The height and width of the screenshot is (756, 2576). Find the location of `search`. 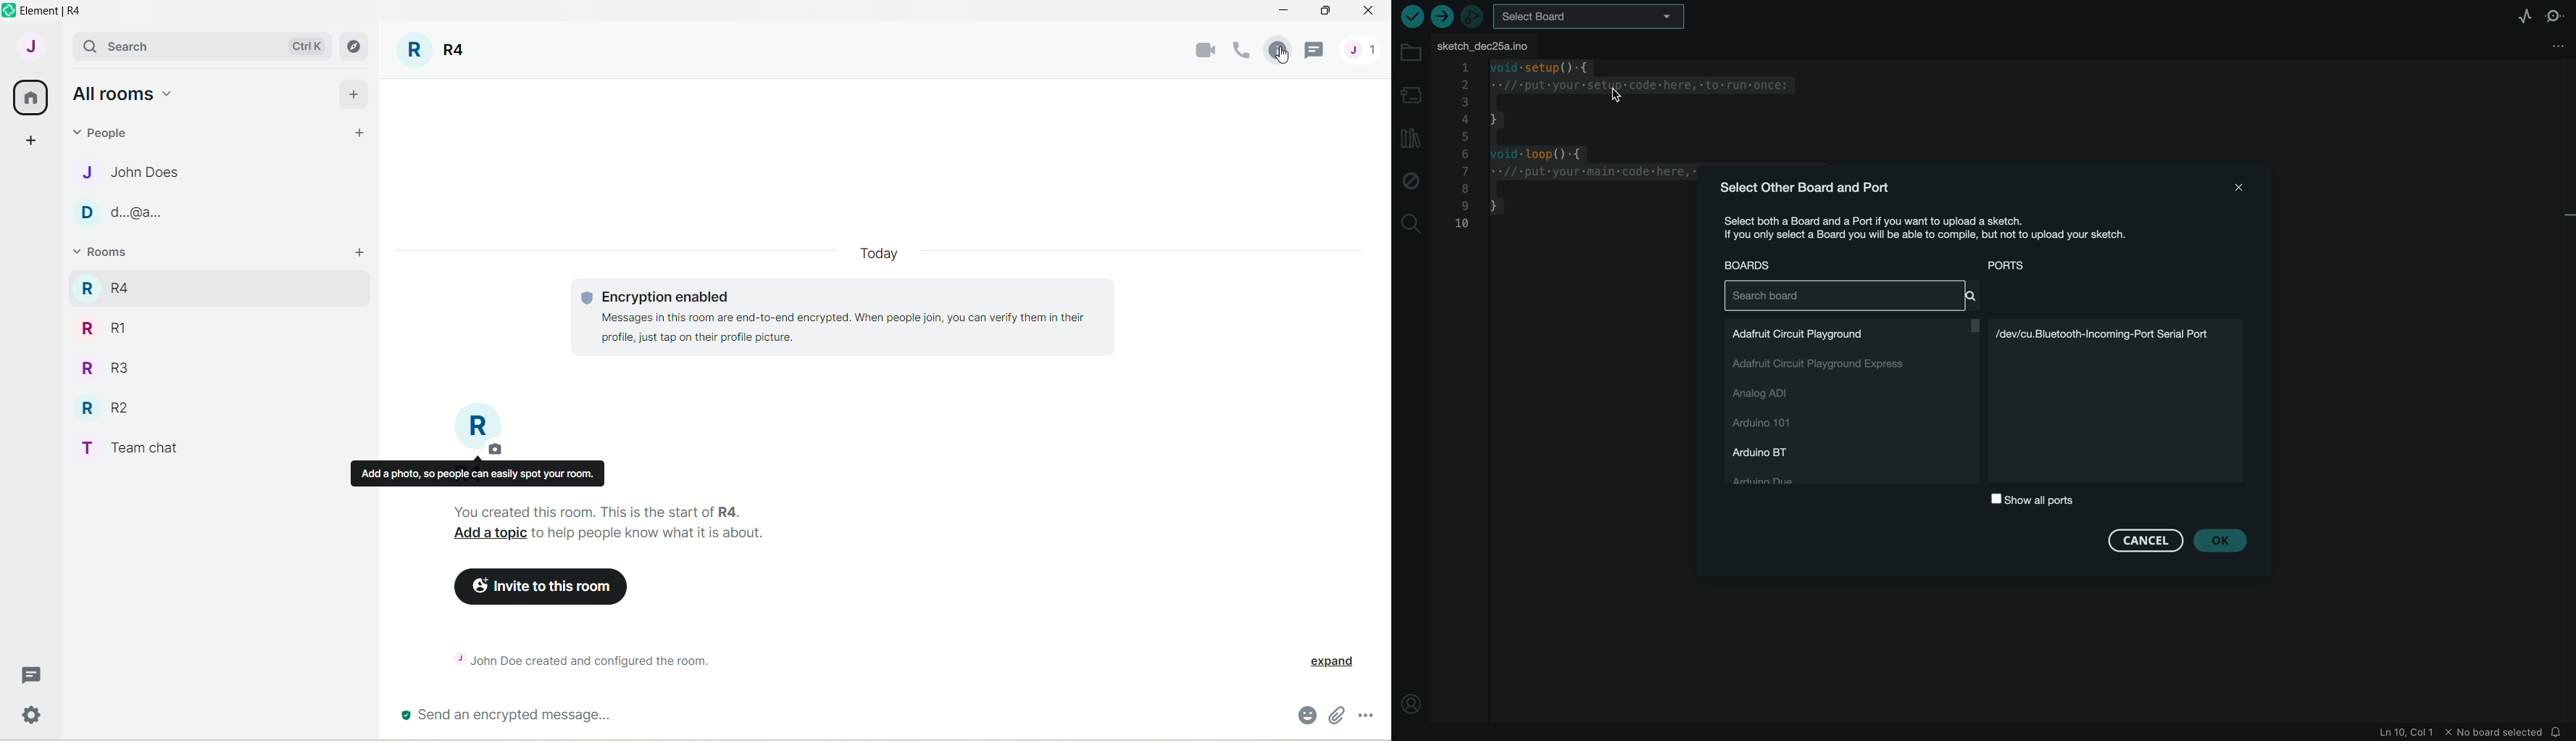

search is located at coordinates (132, 46).